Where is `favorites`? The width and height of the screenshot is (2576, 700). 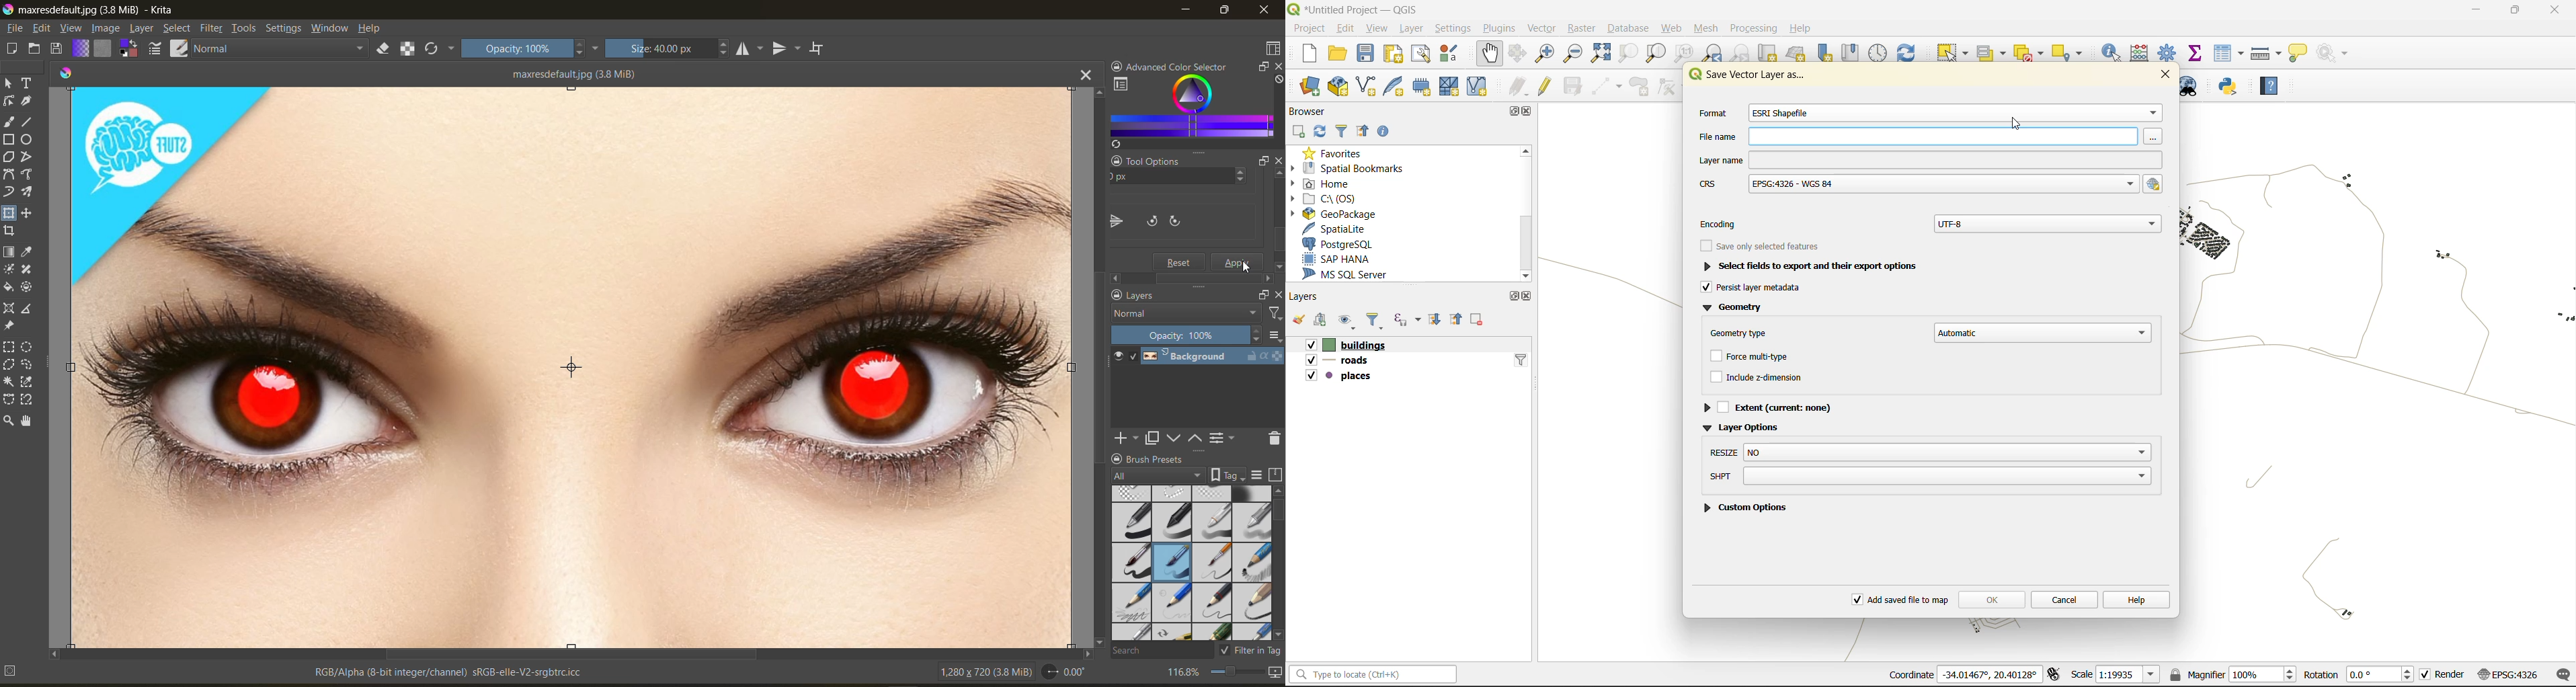
favorites is located at coordinates (1340, 153).